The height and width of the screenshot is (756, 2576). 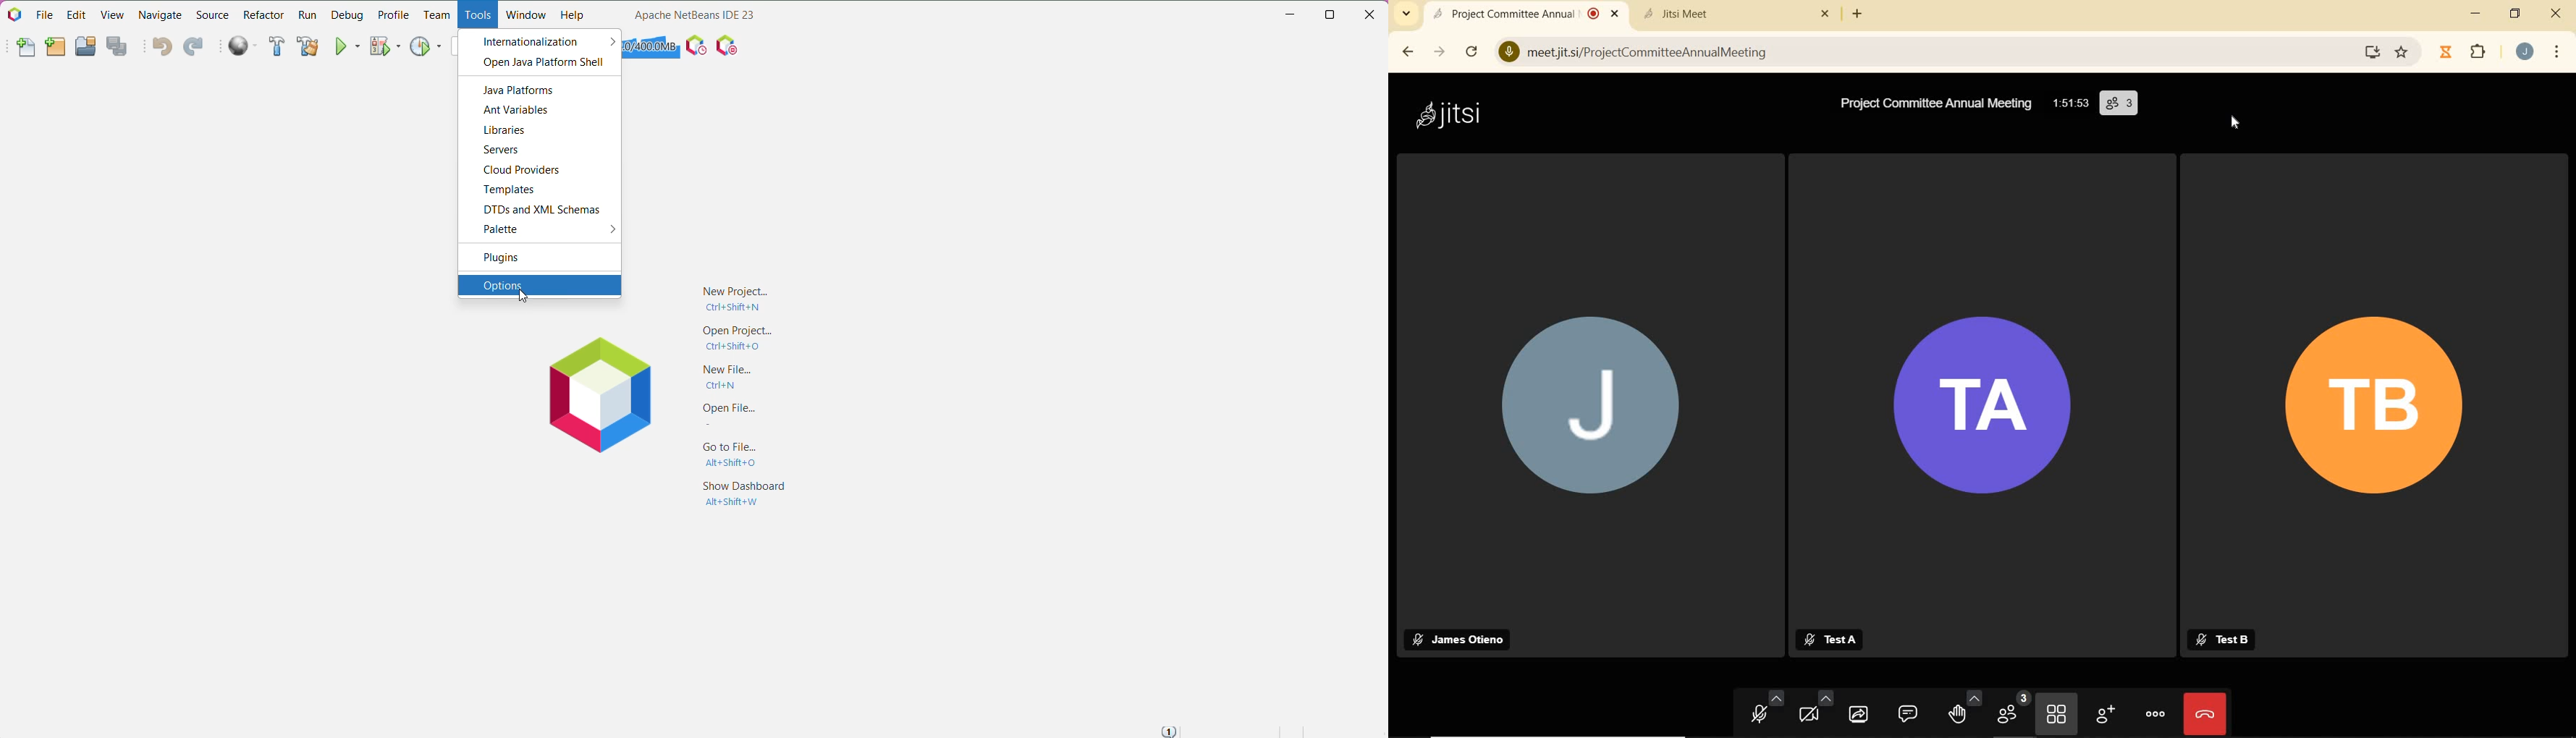 I want to click on reload, so click(x=1473, y=51).